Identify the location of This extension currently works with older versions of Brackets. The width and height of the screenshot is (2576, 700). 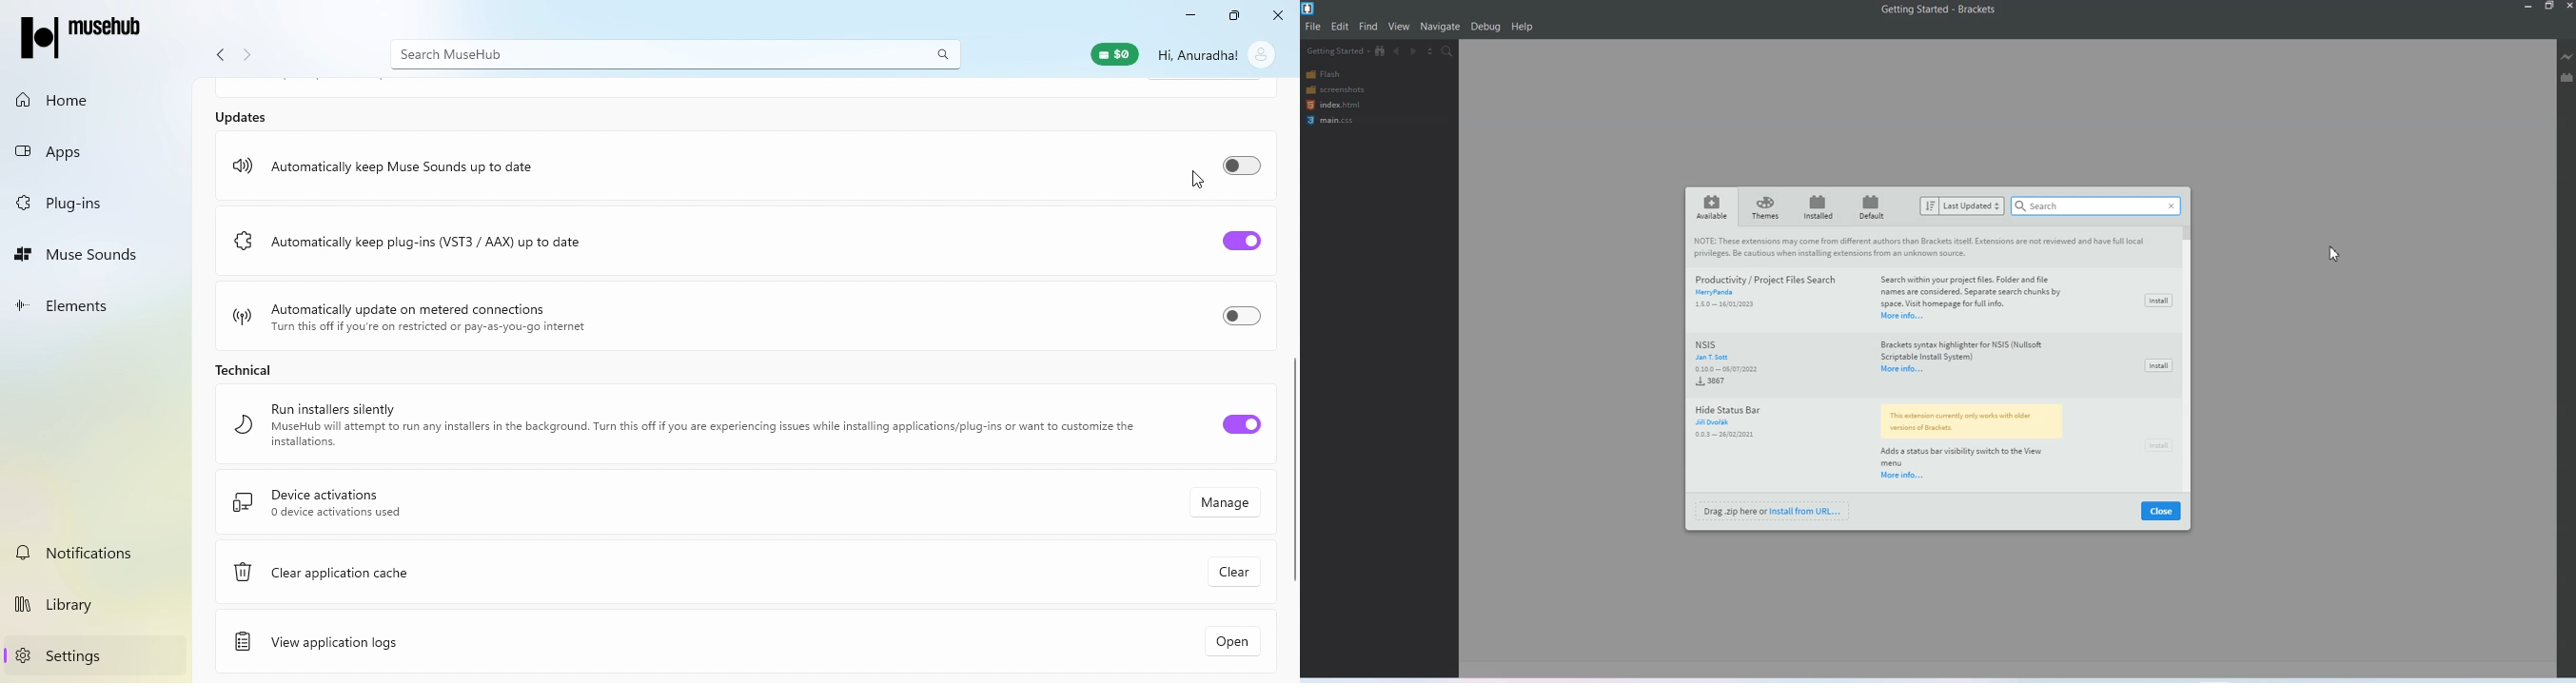
(1973, 418).